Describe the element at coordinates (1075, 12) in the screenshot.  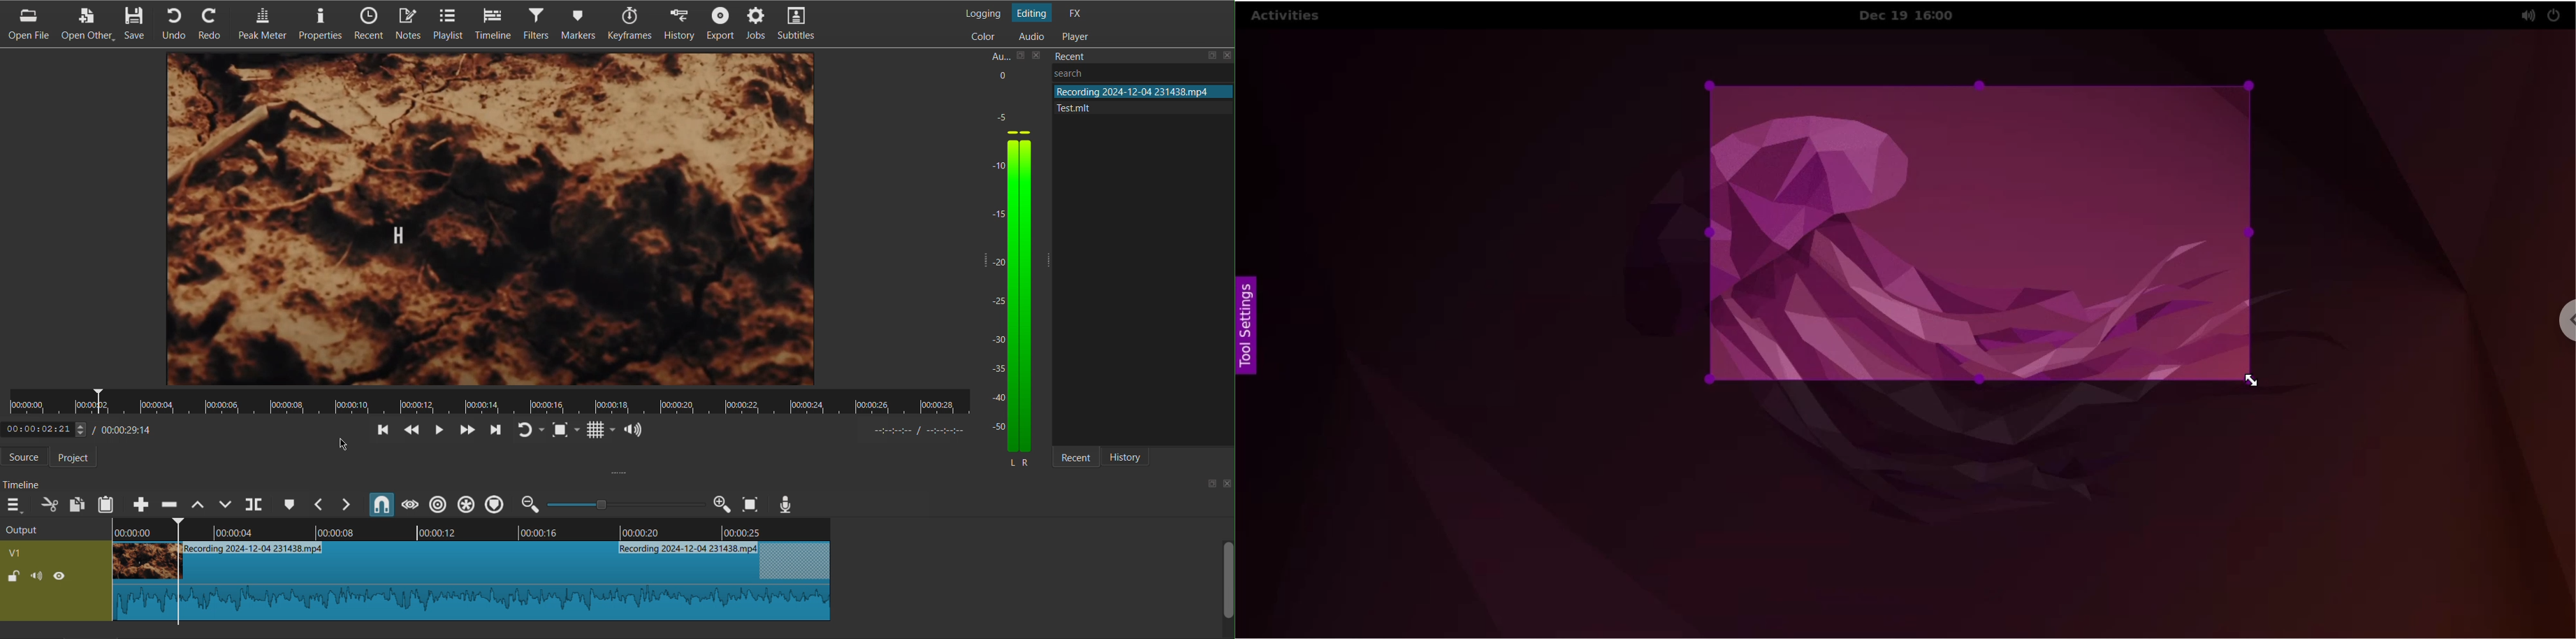
I see `FX` at that location.